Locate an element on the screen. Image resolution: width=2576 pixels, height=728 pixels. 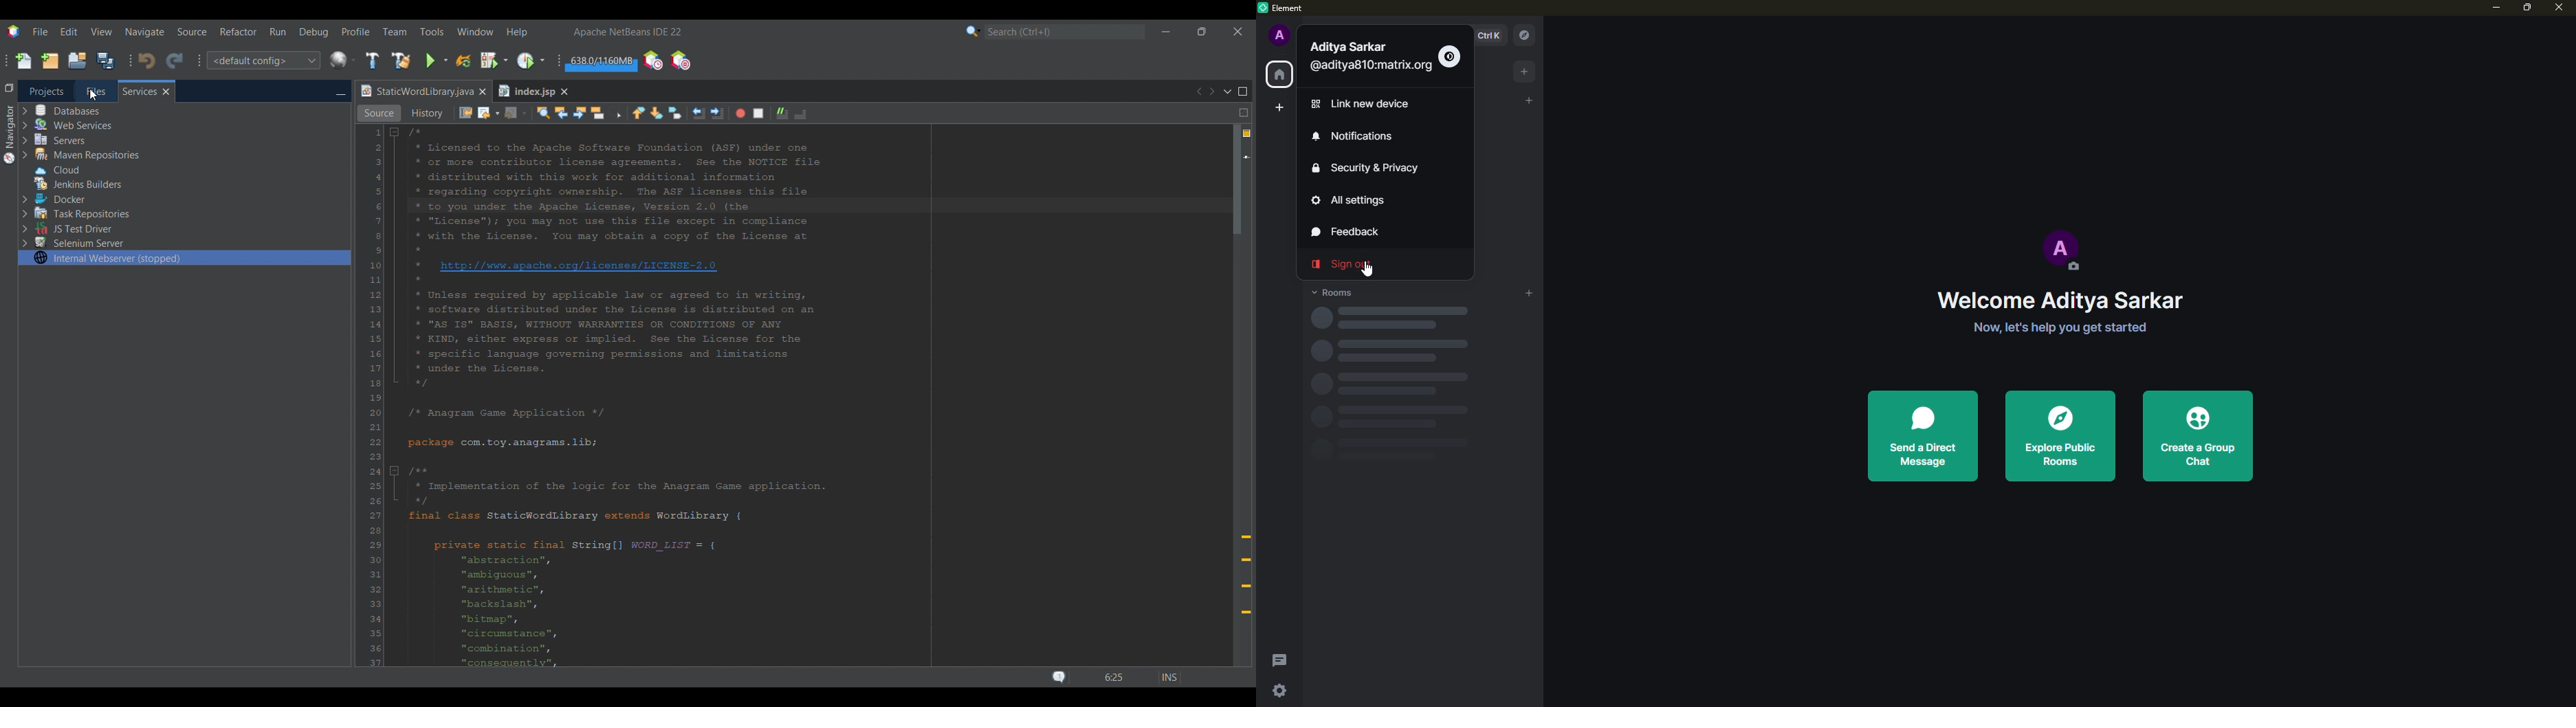
create a space is located at coordinates (1281, 108).